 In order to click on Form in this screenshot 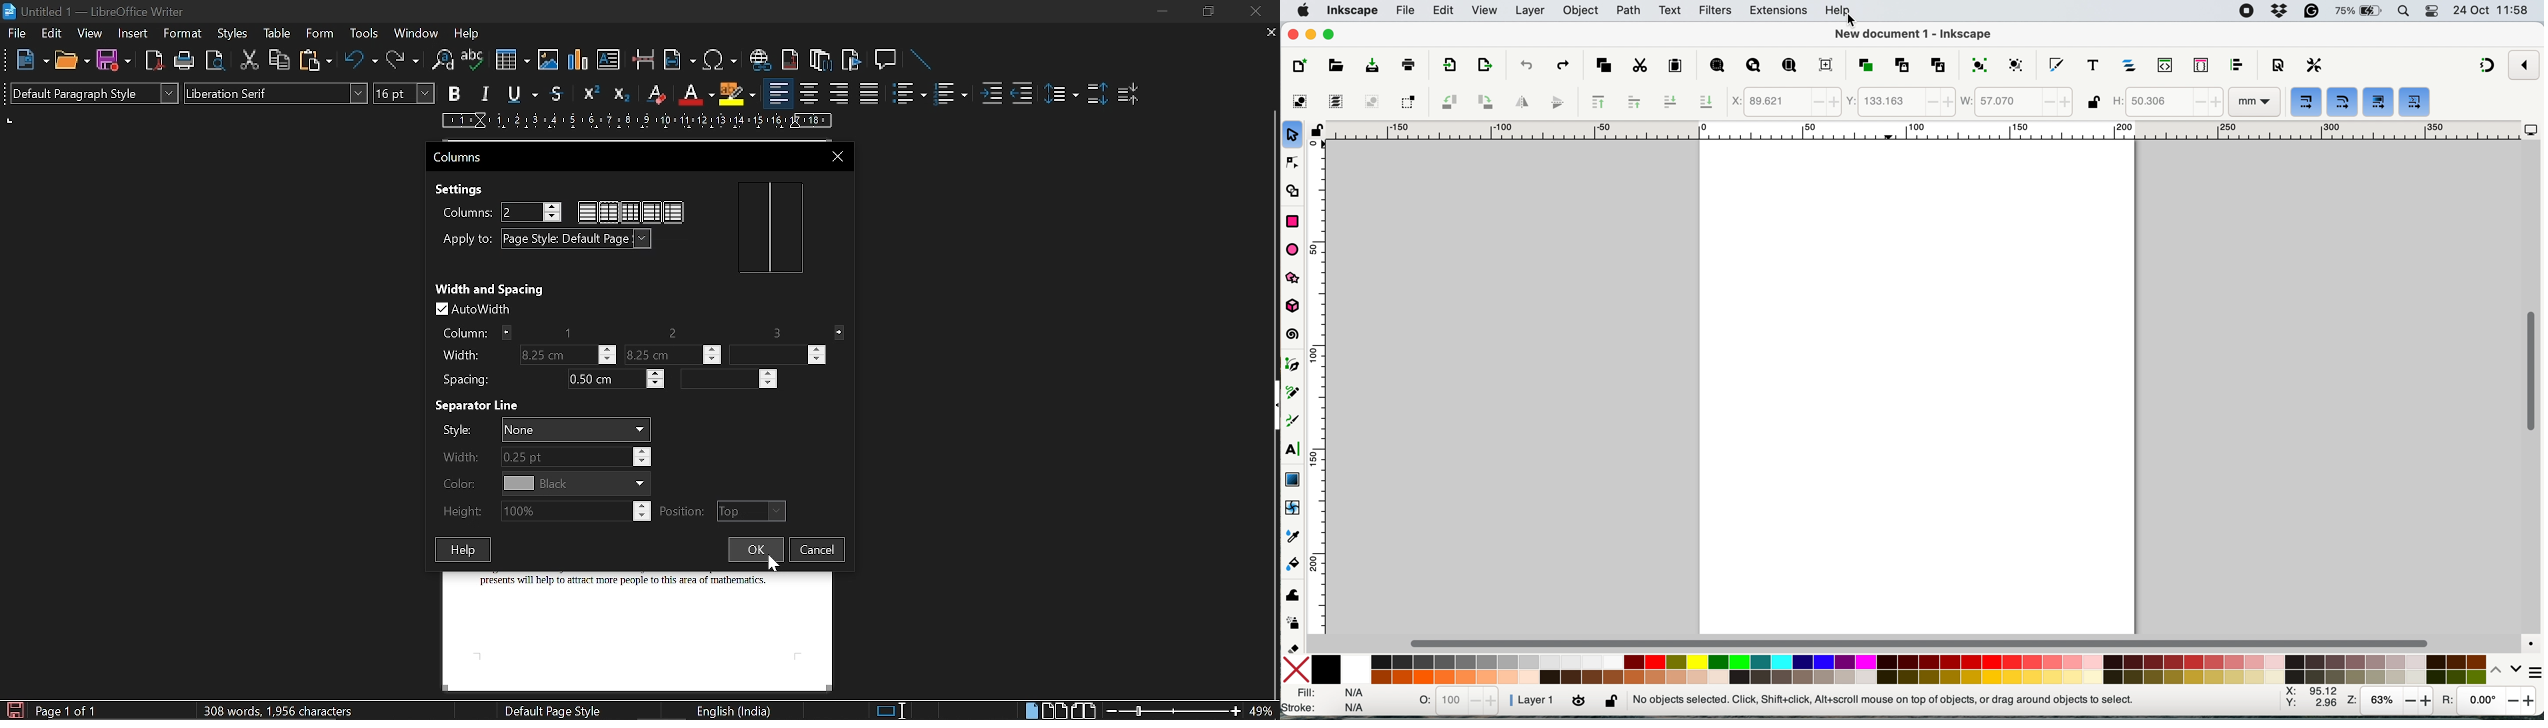, I will do `click(322, 32)`.